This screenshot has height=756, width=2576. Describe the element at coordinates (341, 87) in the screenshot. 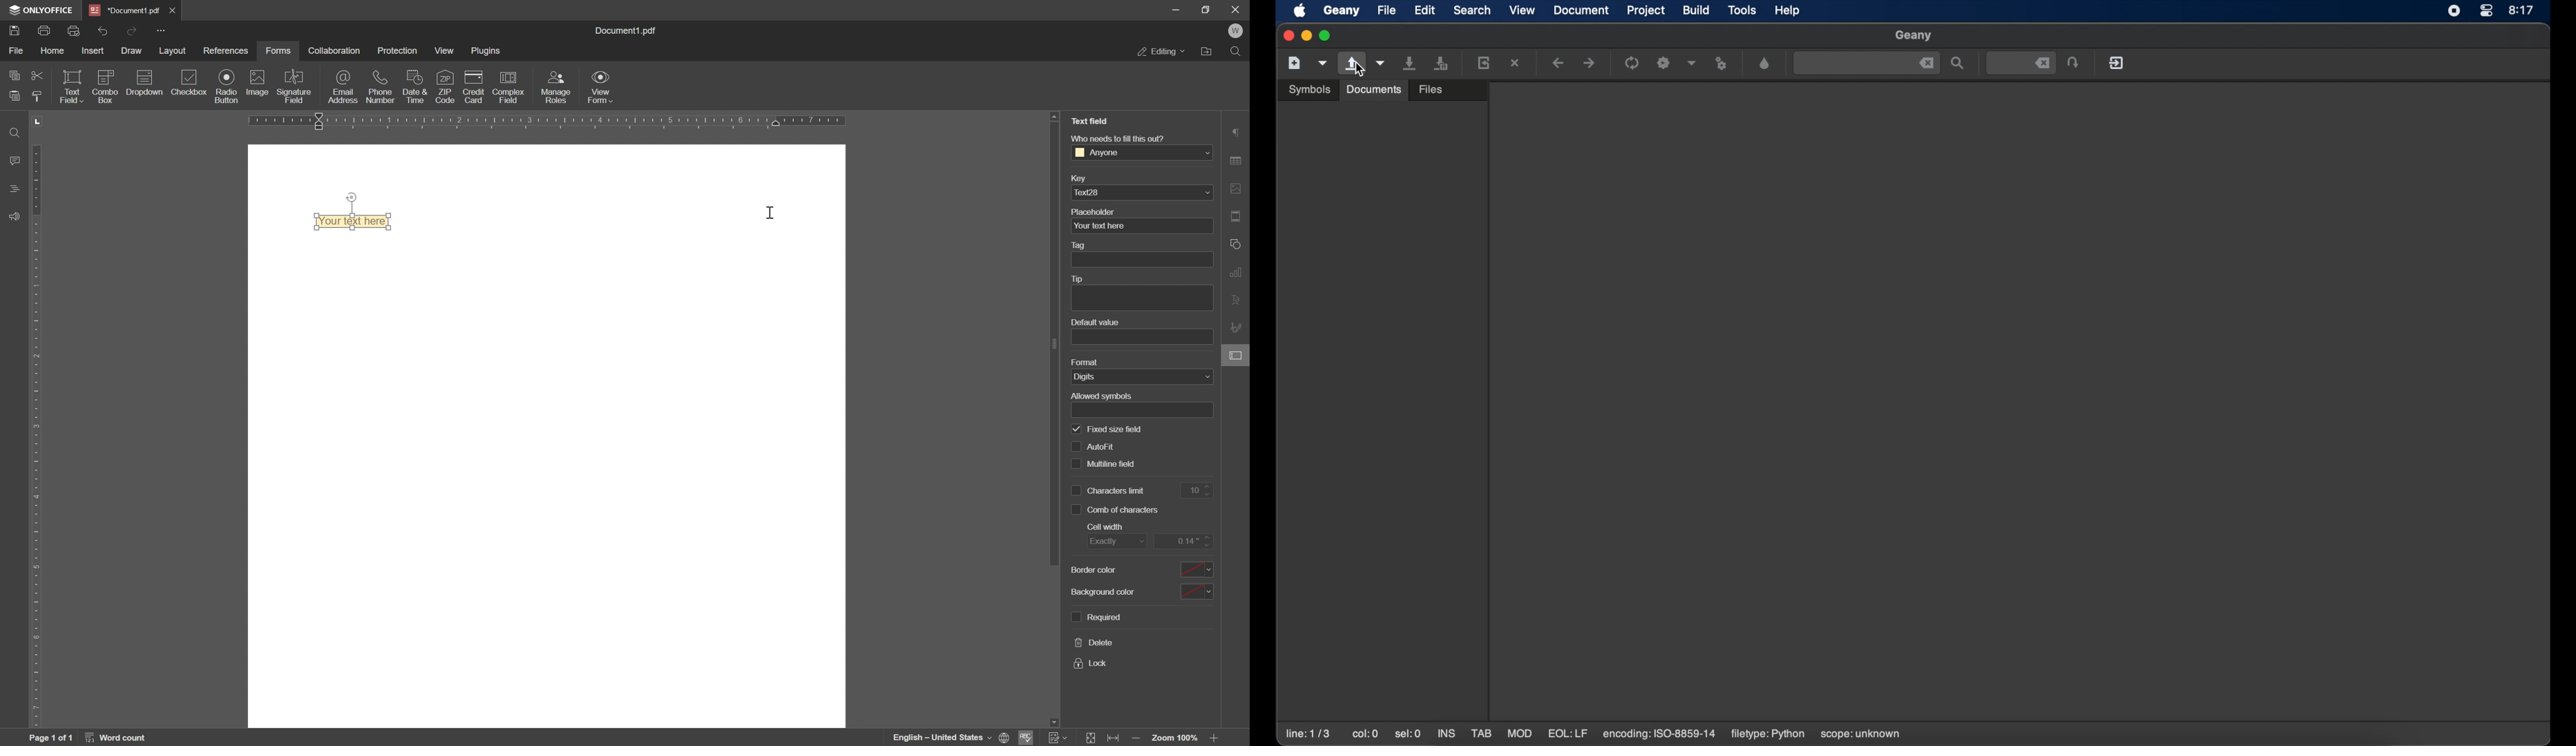

I see `email address` at that location.